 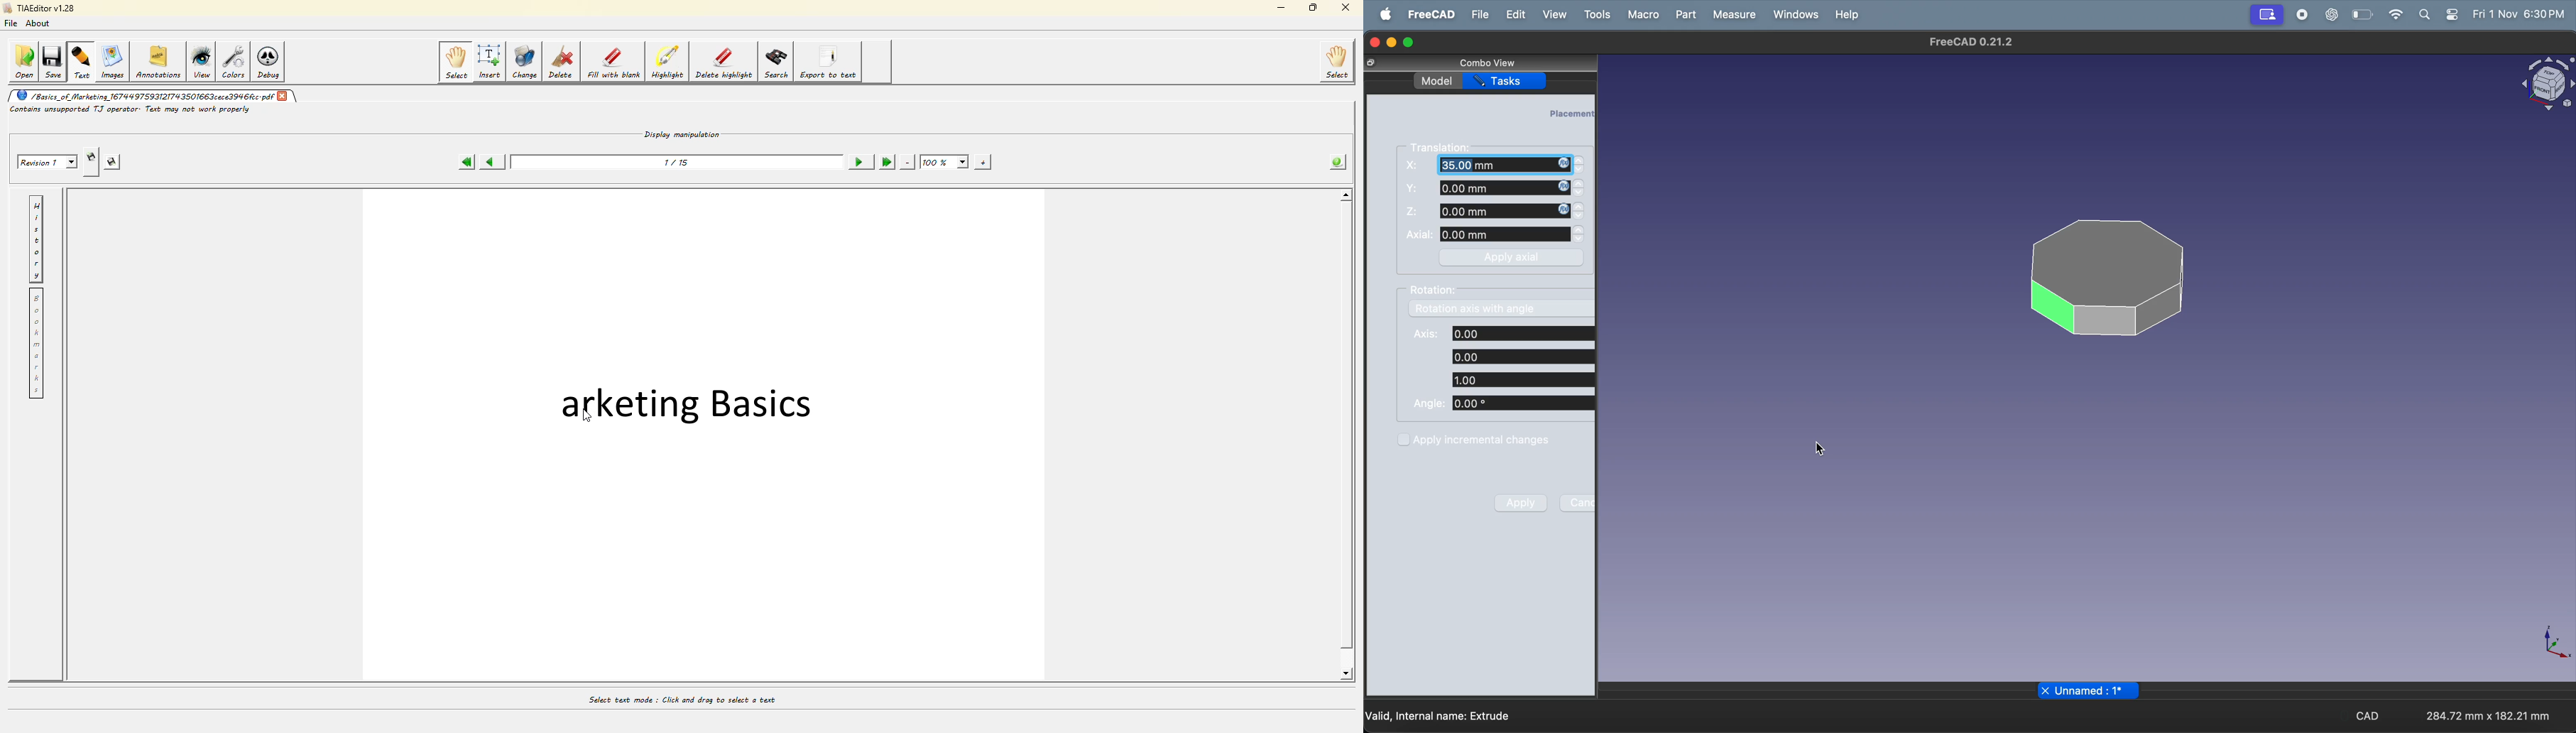 I want to click on down, so click(x=1579, y=218).